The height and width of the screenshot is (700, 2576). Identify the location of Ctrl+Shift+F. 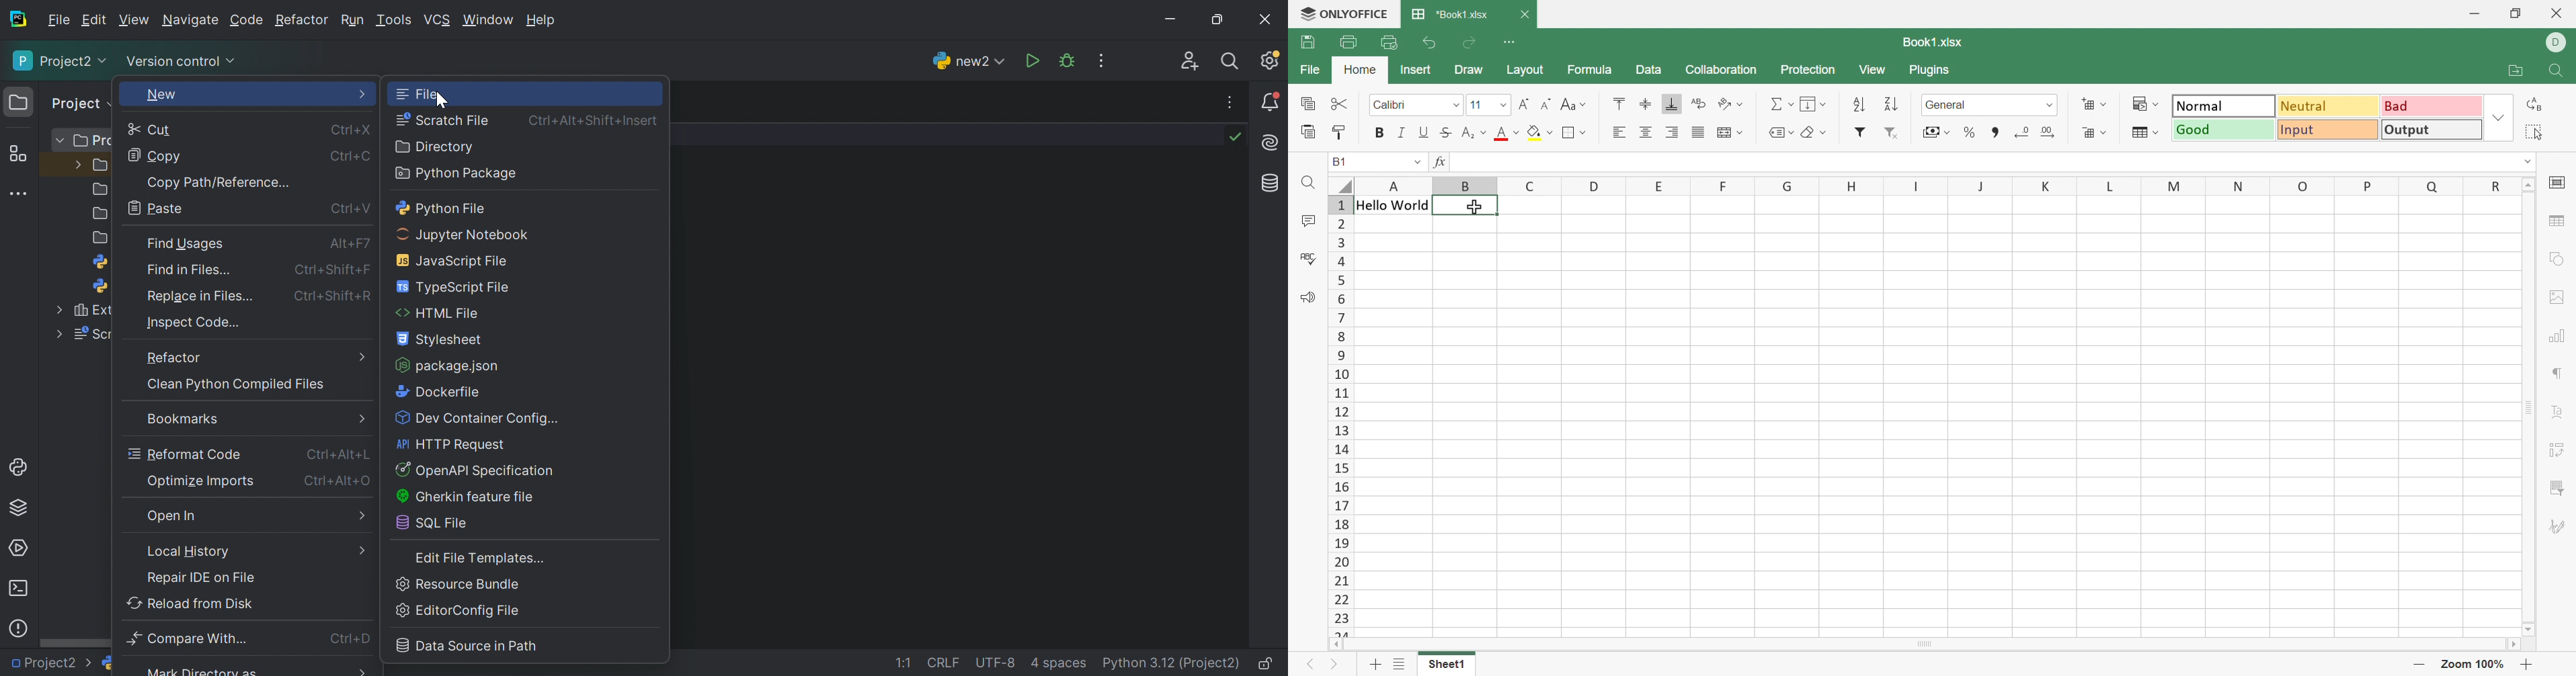
(337, 271).